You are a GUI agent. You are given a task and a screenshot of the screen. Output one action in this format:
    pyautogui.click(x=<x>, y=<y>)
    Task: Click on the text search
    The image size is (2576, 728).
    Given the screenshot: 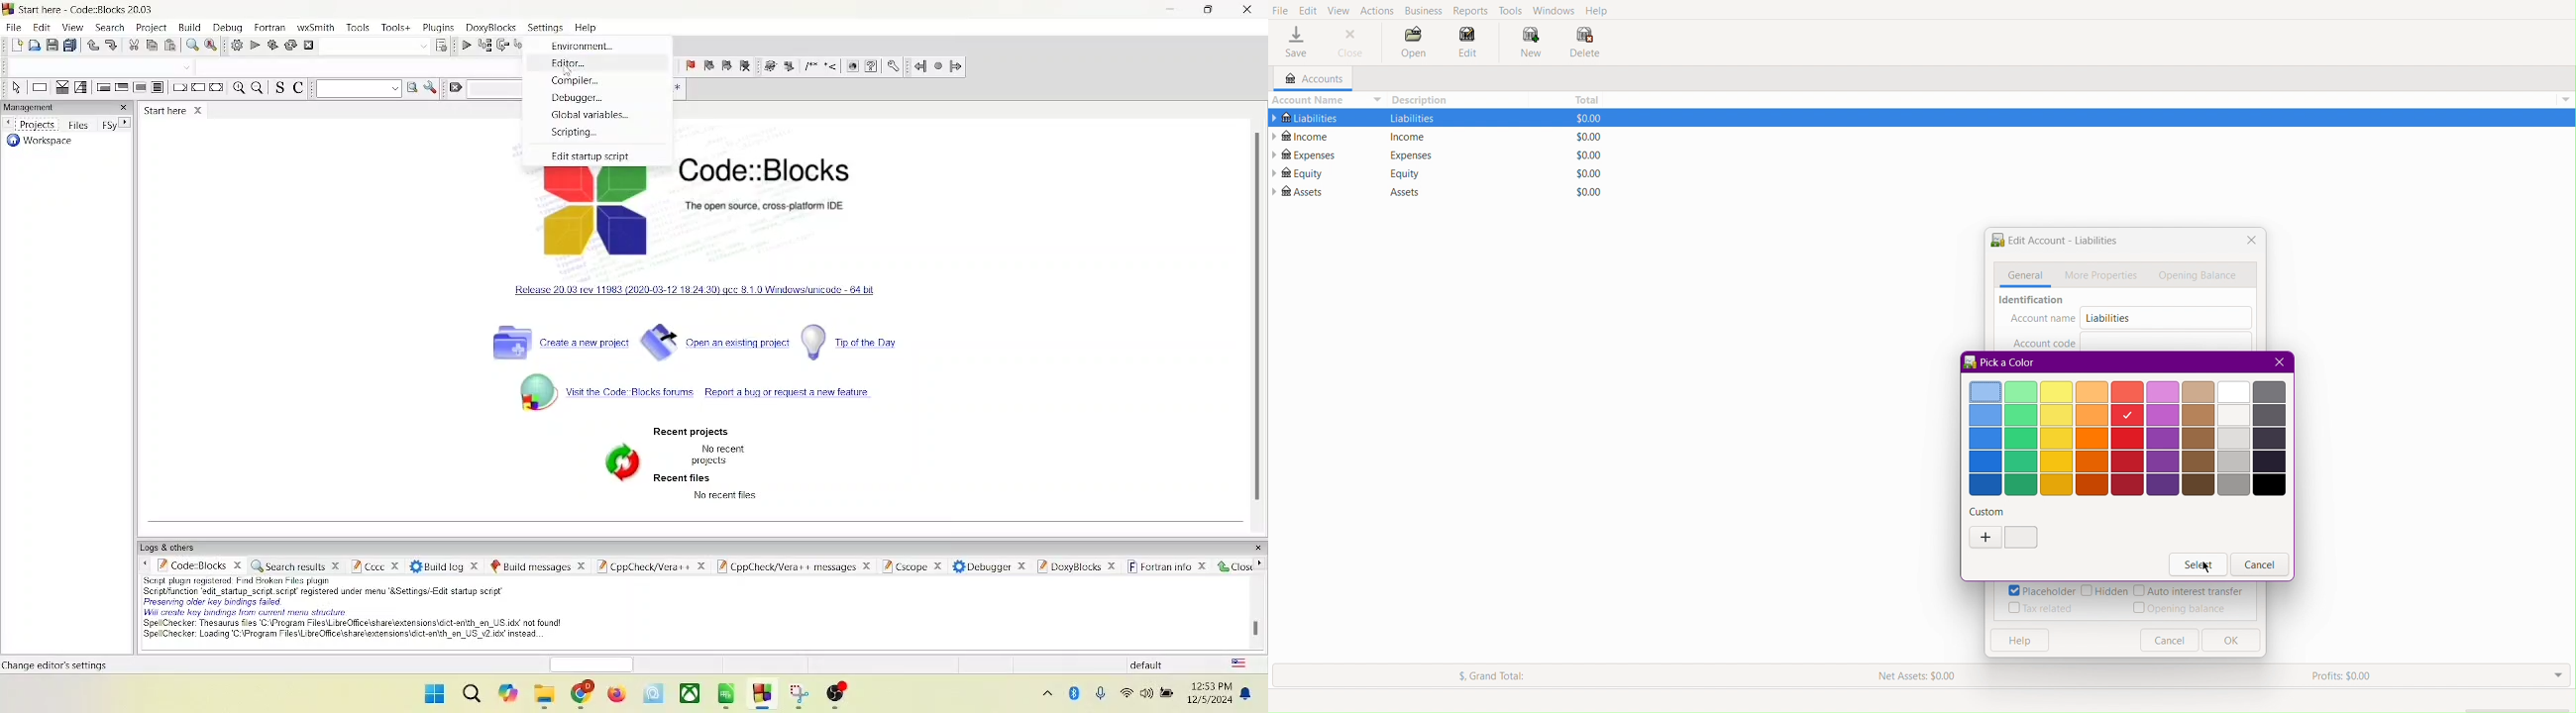 What is the action you would take?
    pyautogui.click(x=356, y=89)
    